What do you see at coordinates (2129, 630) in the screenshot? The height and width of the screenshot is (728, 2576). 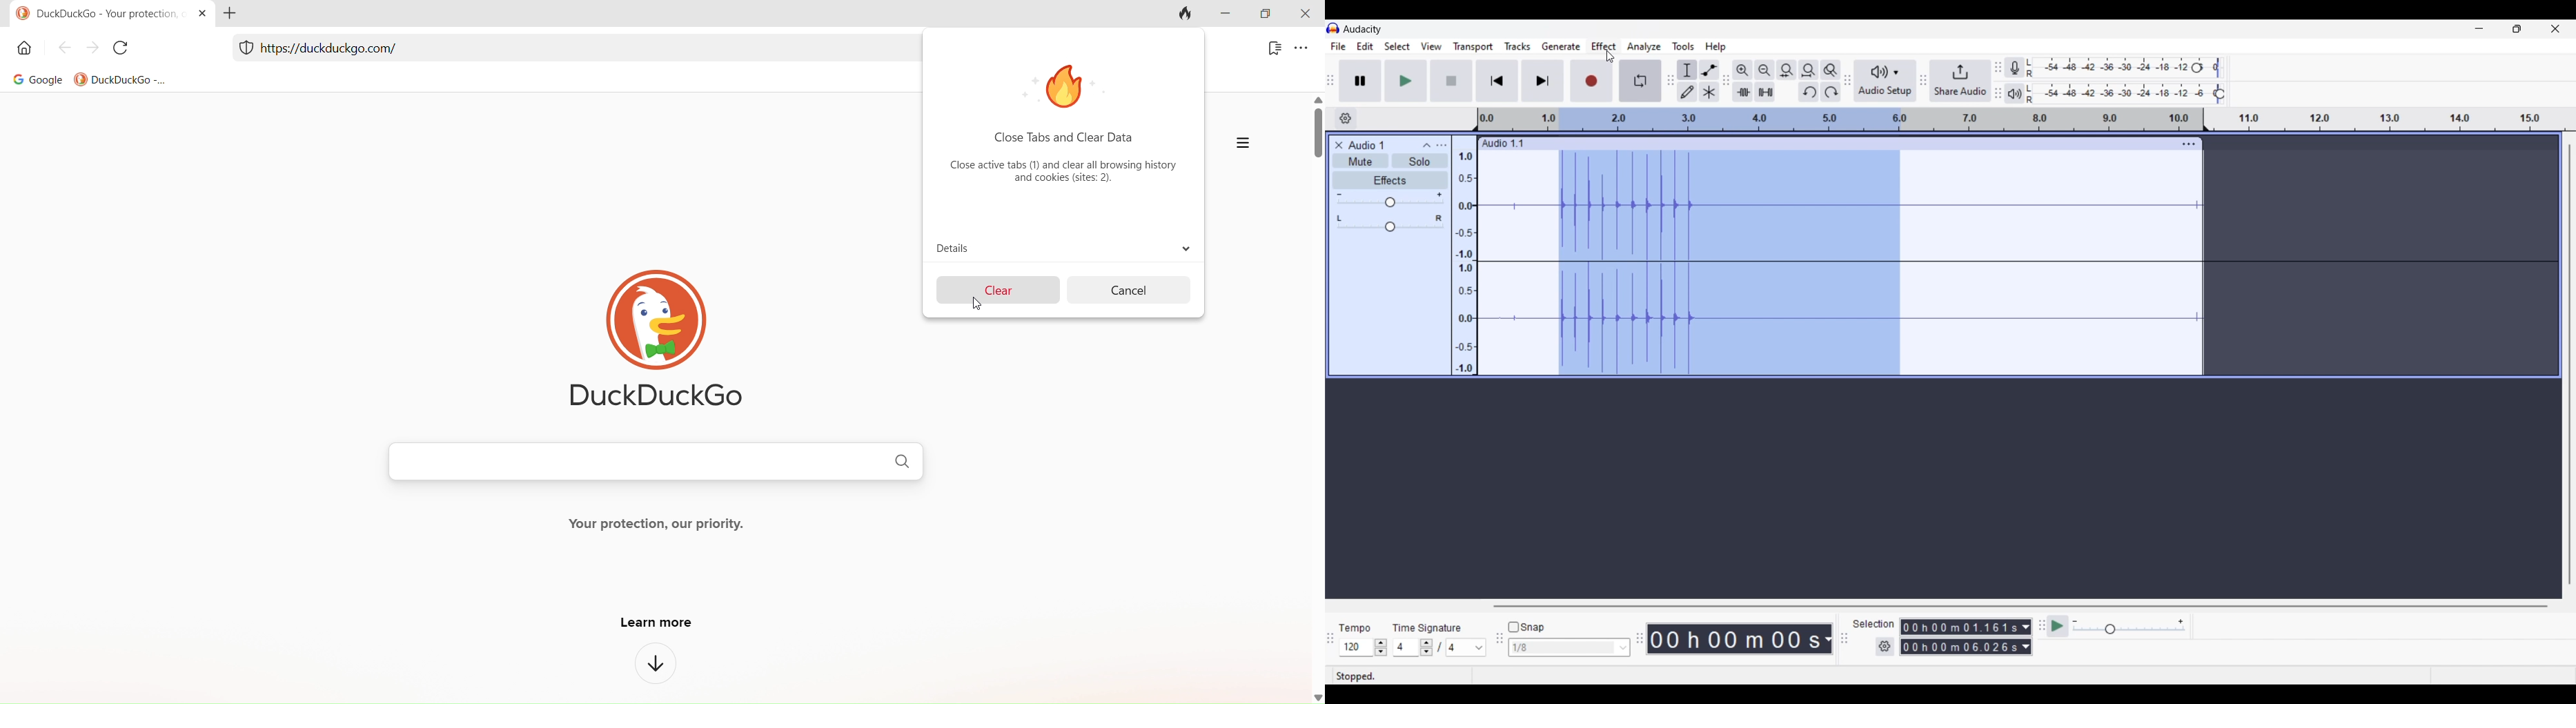 I see `Slider to change playback speed` at bounding box center [2129, 630].